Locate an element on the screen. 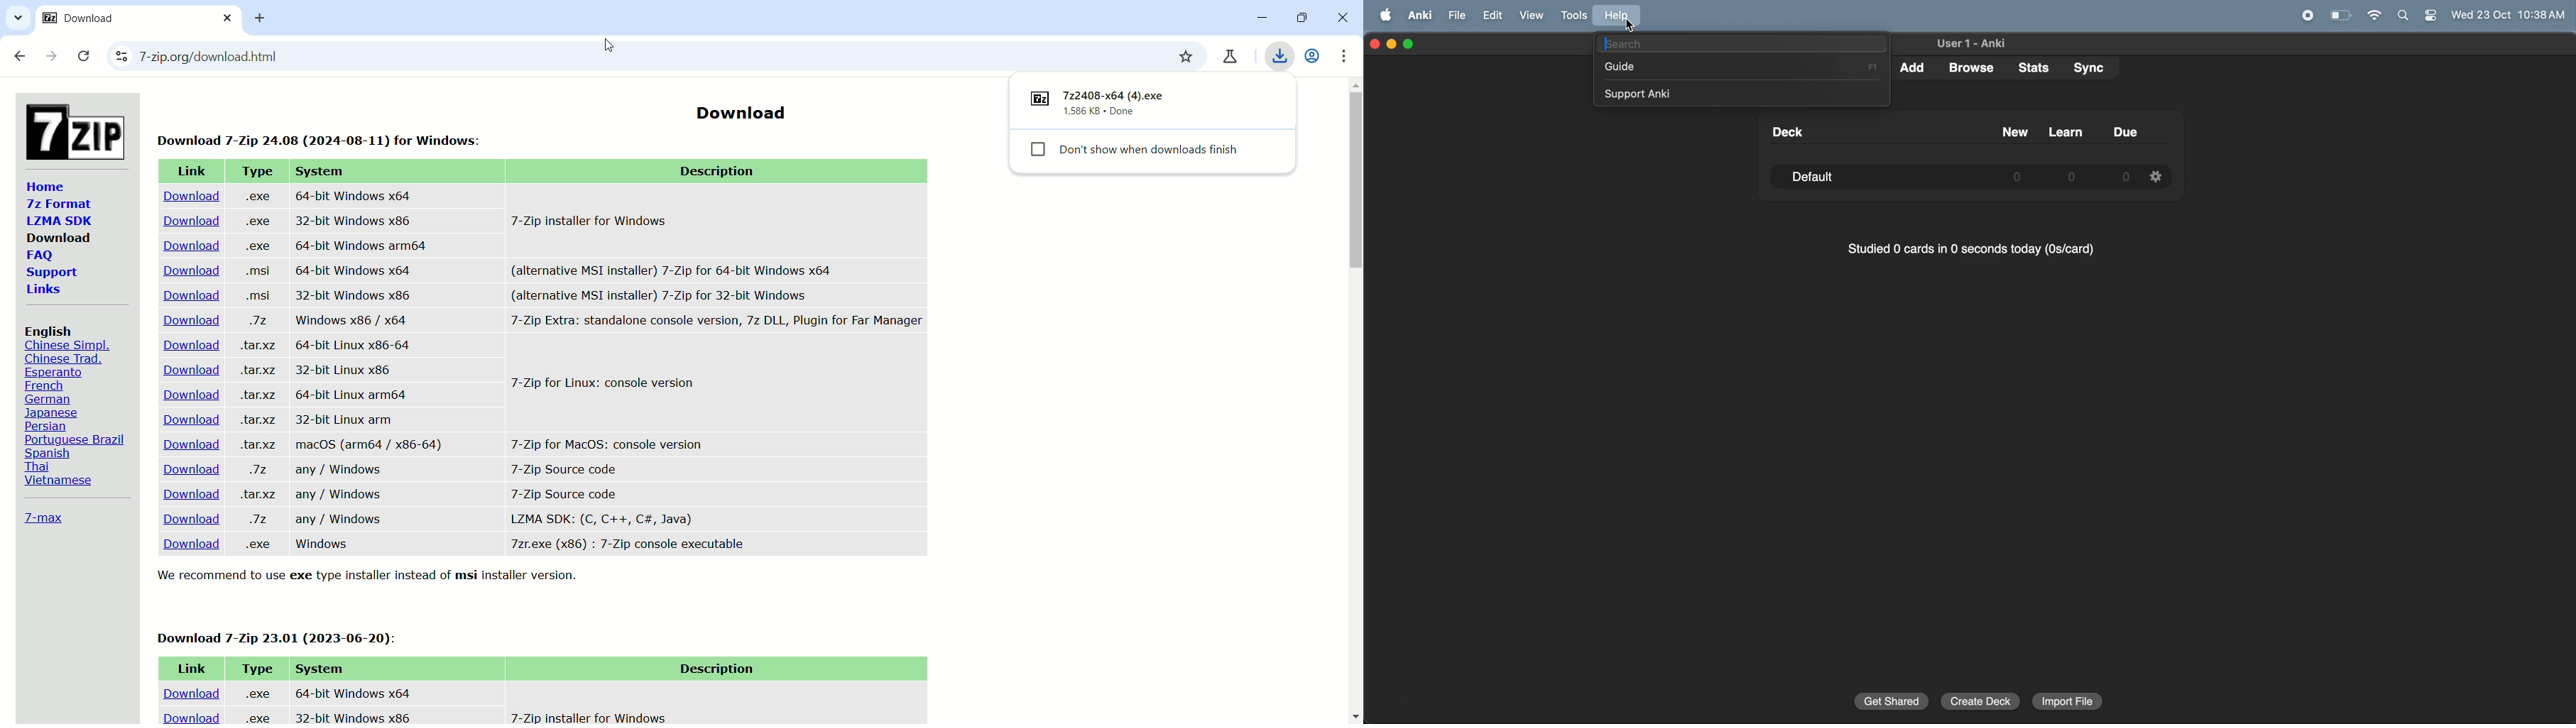  Type is located at coordinates (256, 171).